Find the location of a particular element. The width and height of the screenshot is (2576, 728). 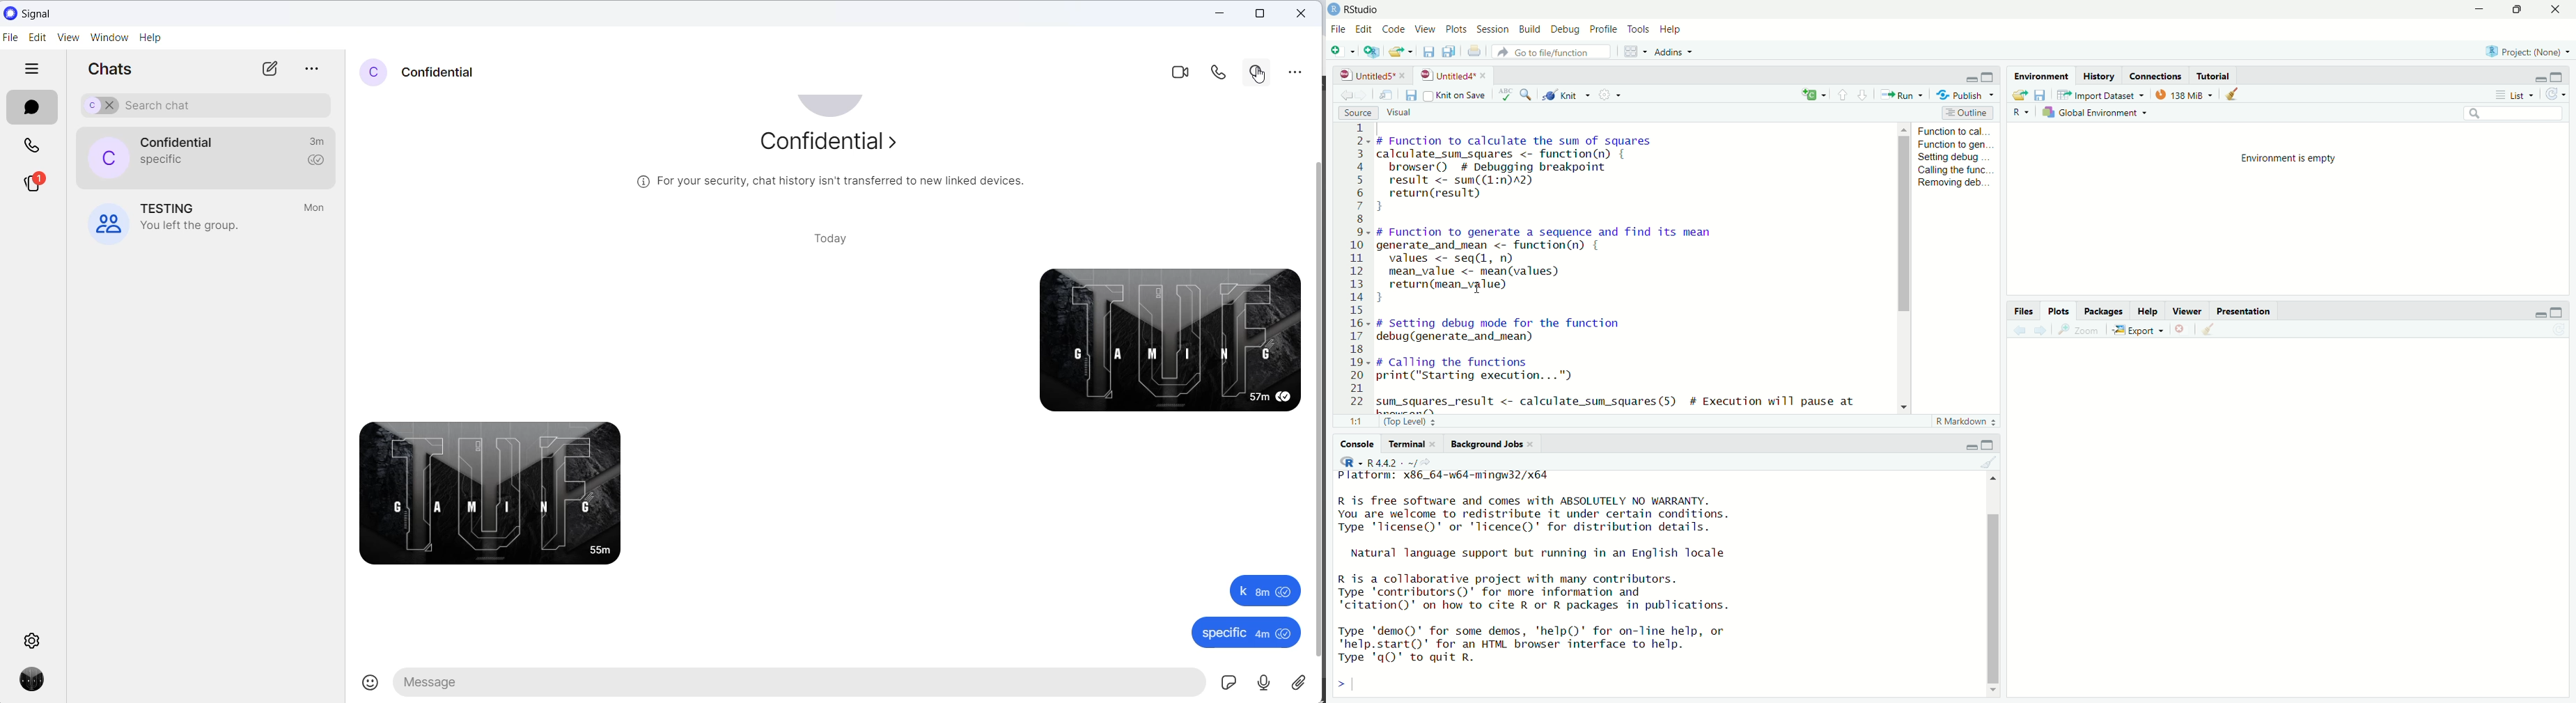

1:1 is located at coordinates (1348, 422).